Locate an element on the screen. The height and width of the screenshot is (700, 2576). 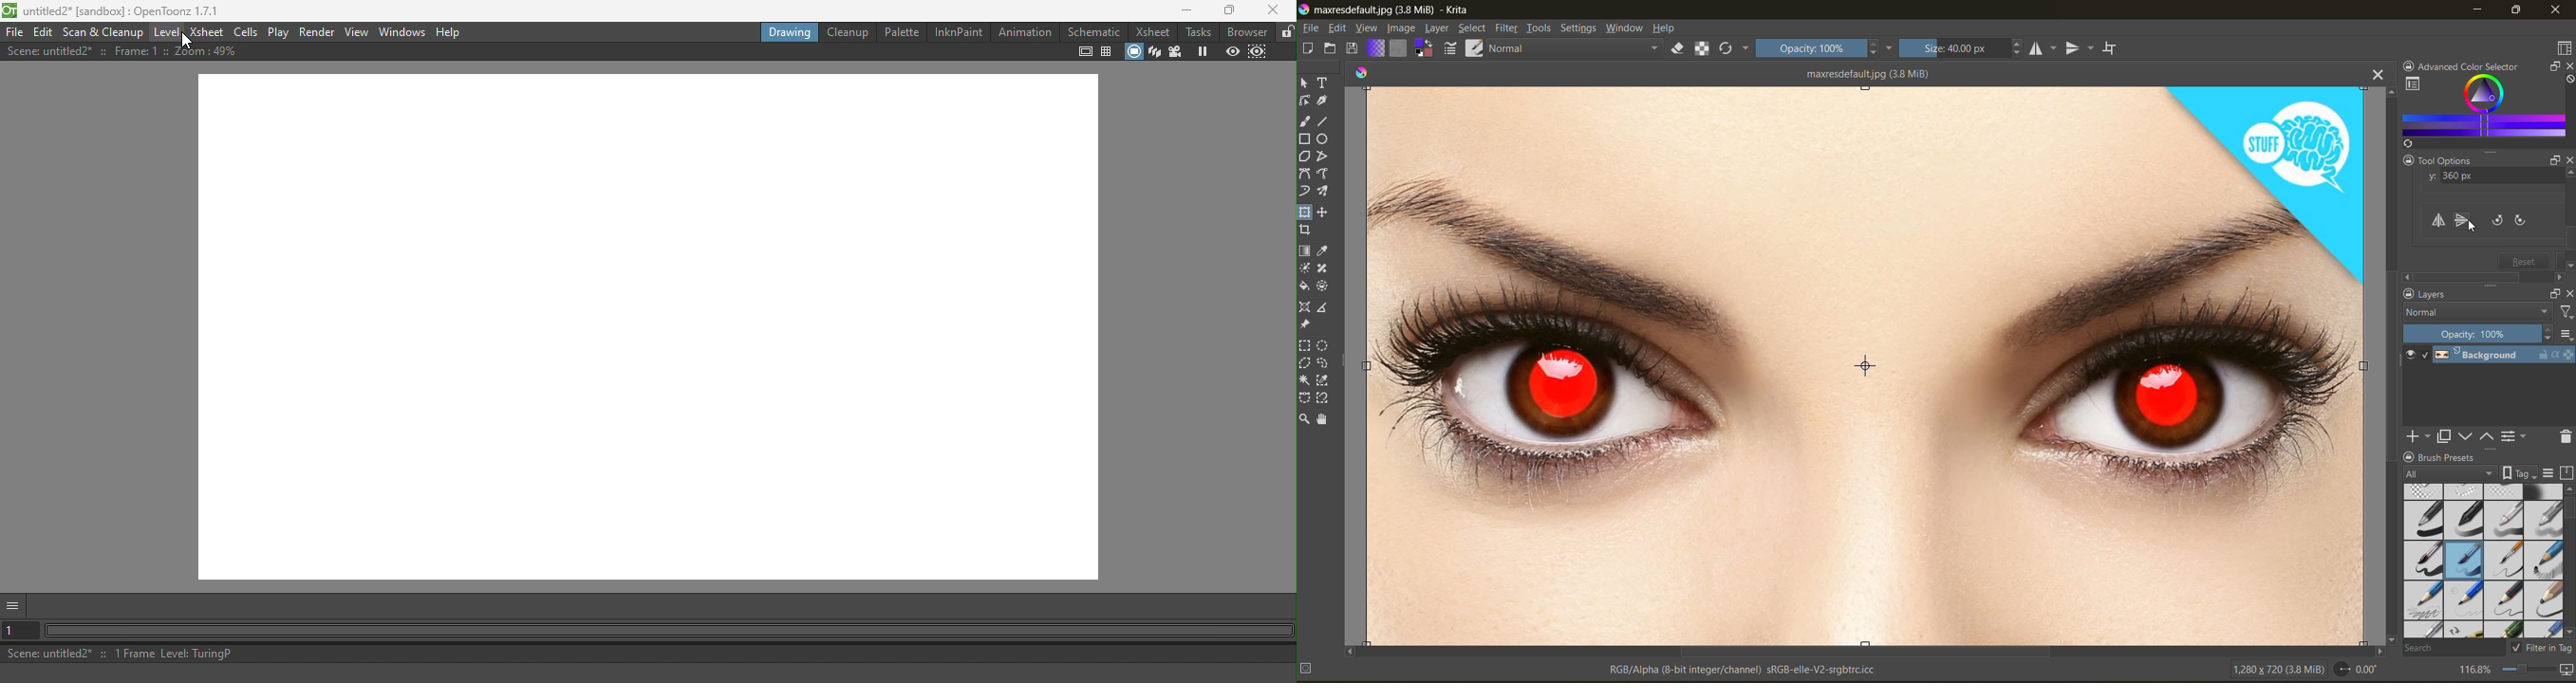
flip vertically is located at coordinates (2462, 220).